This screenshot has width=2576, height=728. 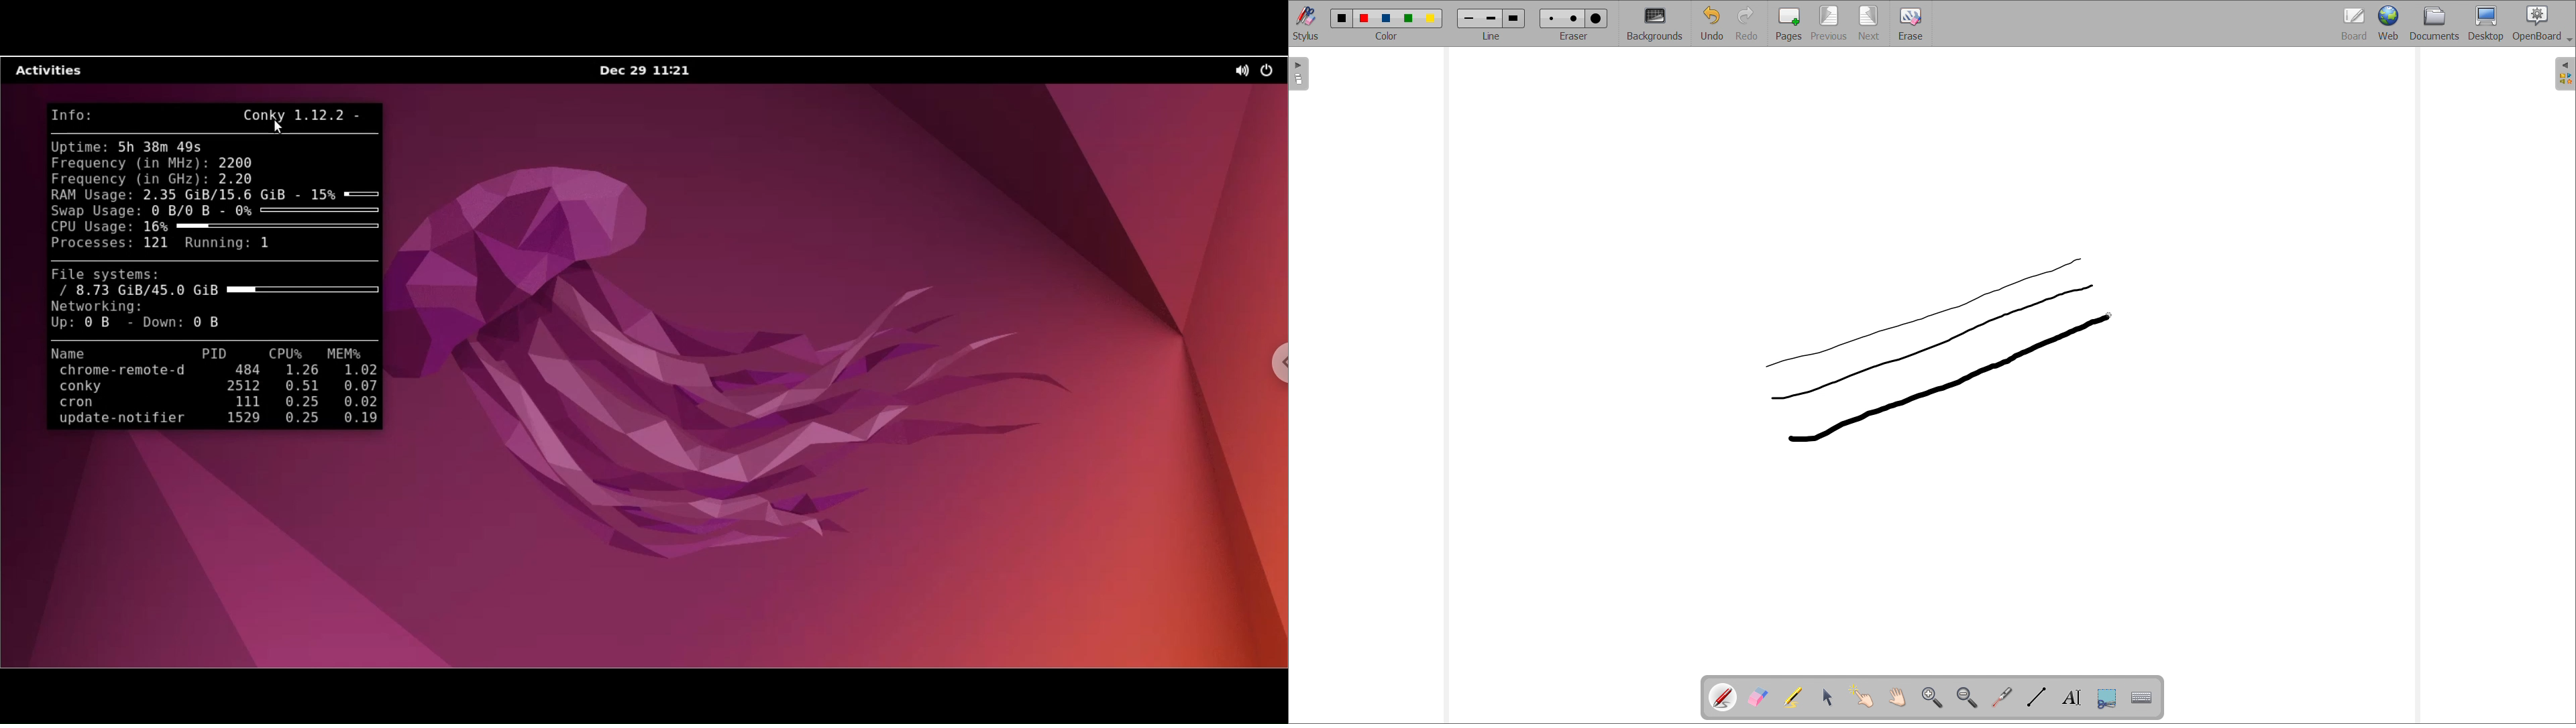 What do you see at coordinates (1712, 23) in the screenshot?
I see `undo` at bounding box center [1712, 23].